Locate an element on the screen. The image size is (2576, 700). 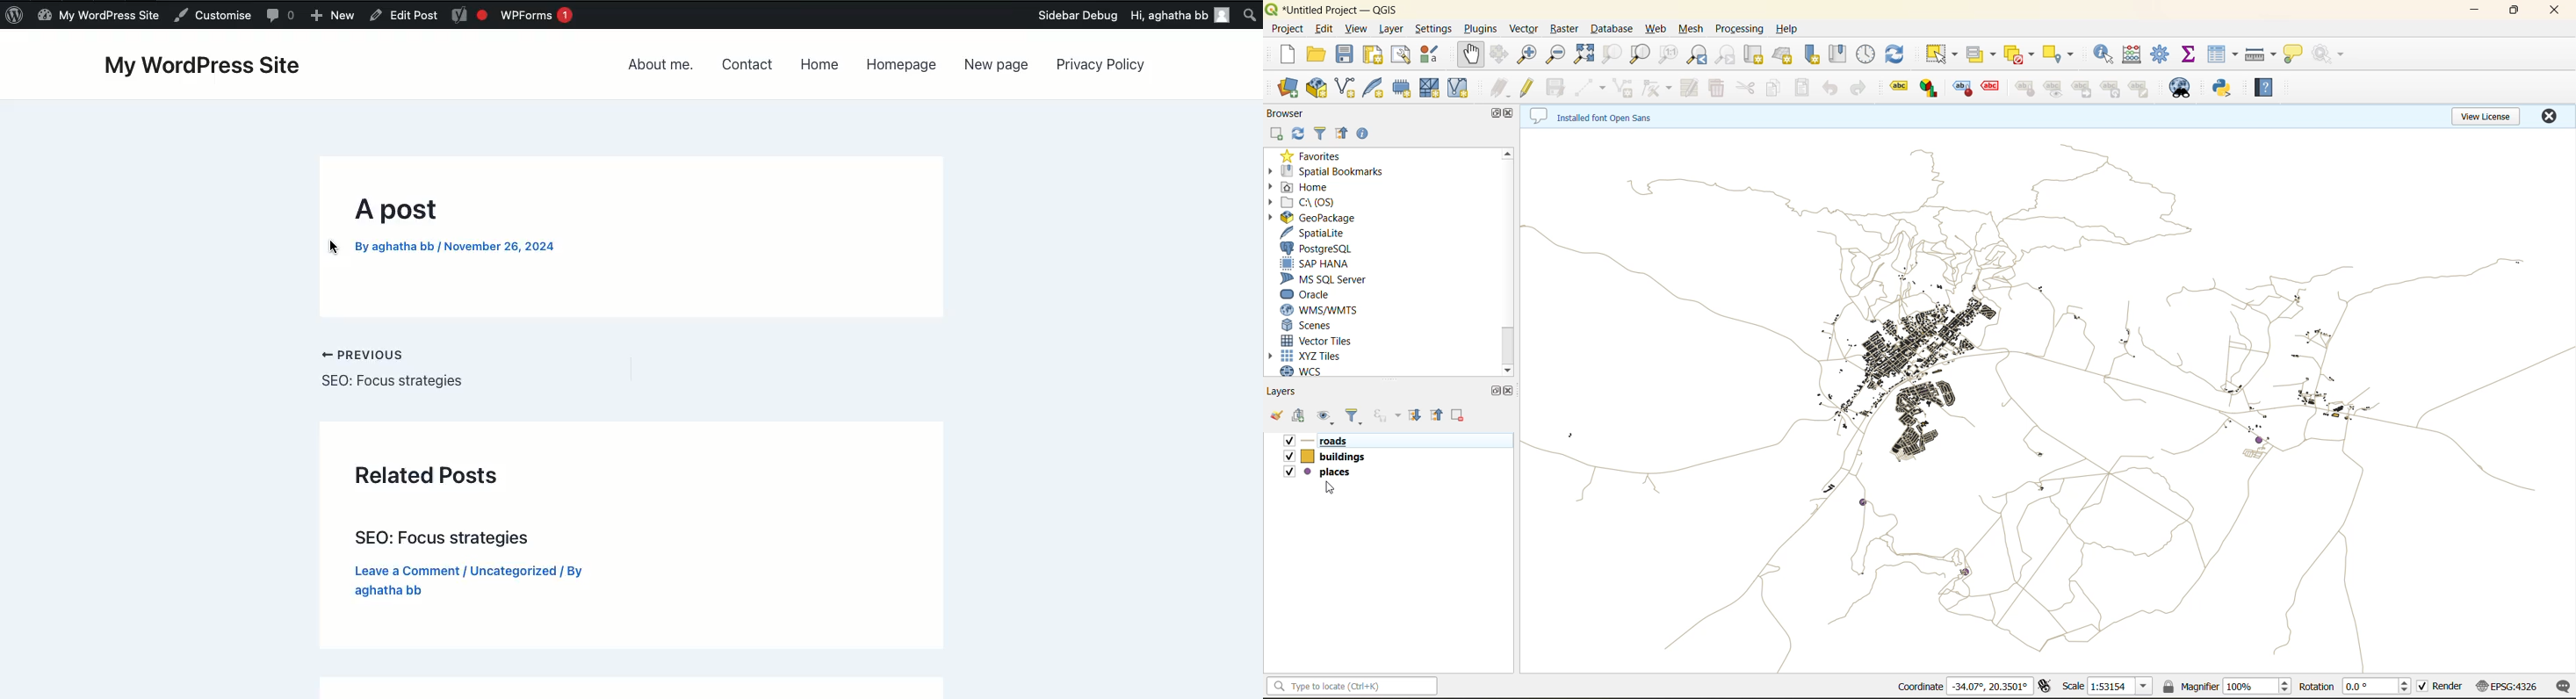
zoom full is located at coordinates (1584, 56).